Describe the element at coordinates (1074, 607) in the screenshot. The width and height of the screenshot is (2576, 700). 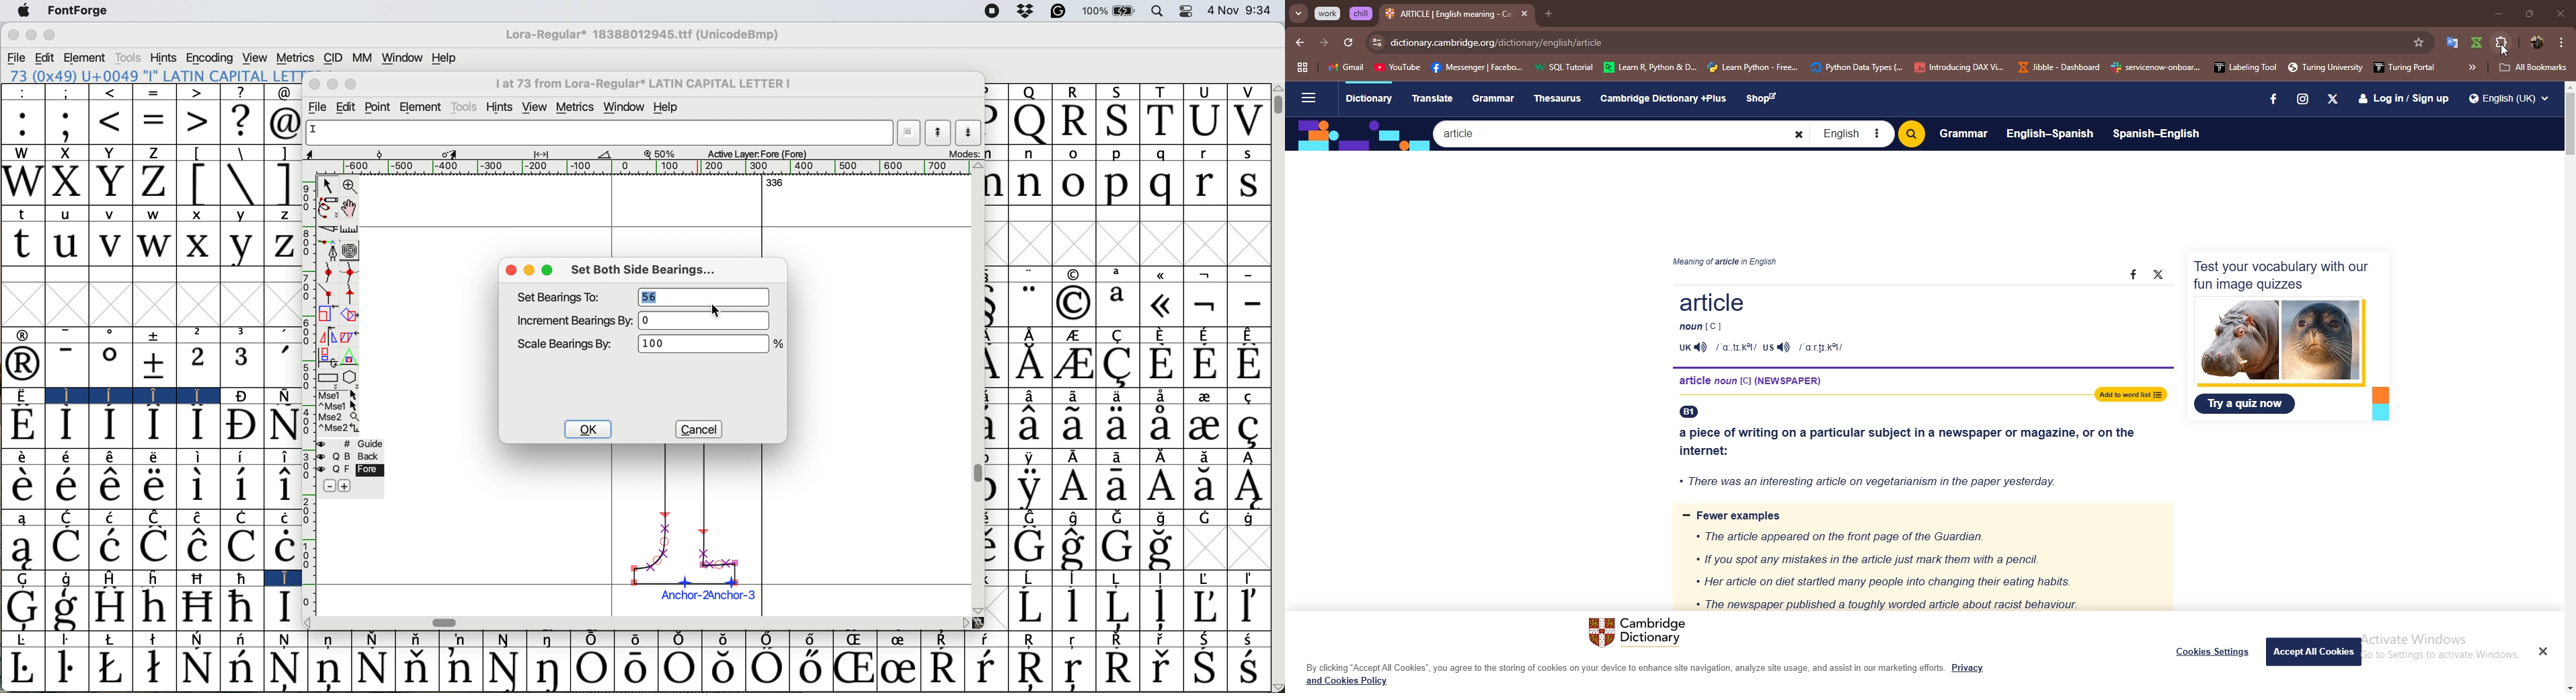
I see `Symbol` at that location.